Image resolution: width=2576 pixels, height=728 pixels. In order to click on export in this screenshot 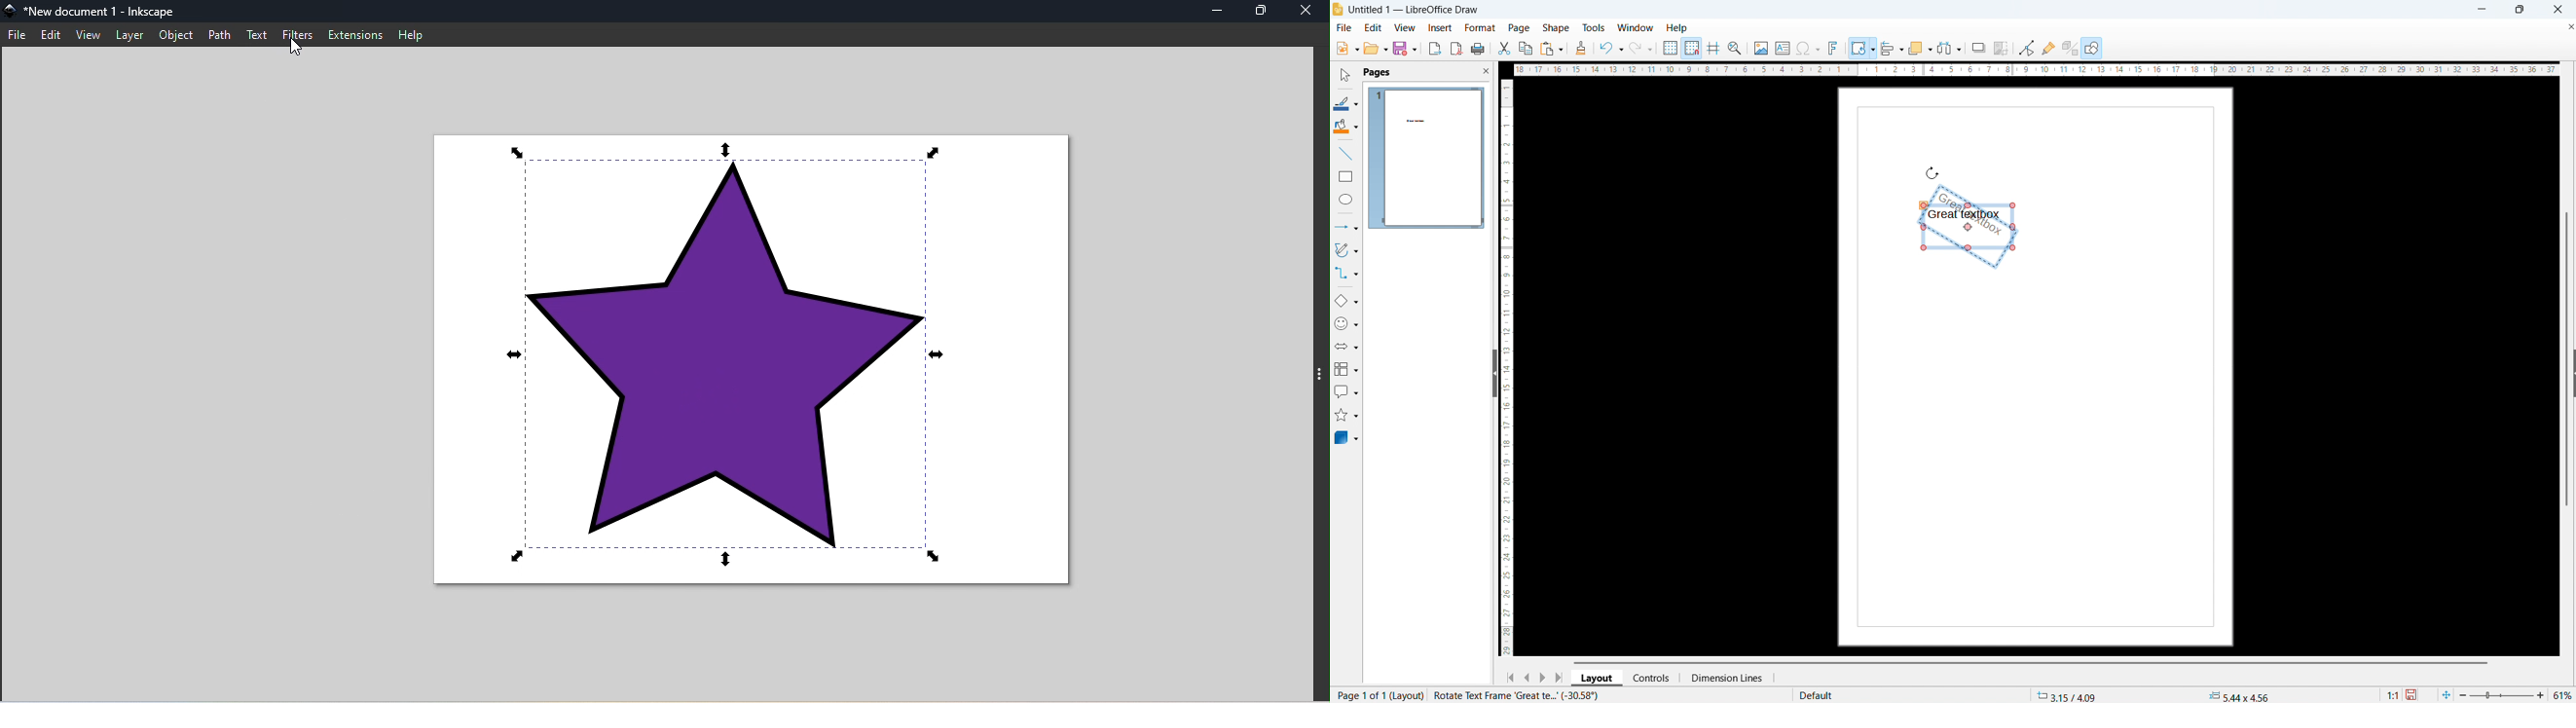, I will do `click(1435, 48)`.